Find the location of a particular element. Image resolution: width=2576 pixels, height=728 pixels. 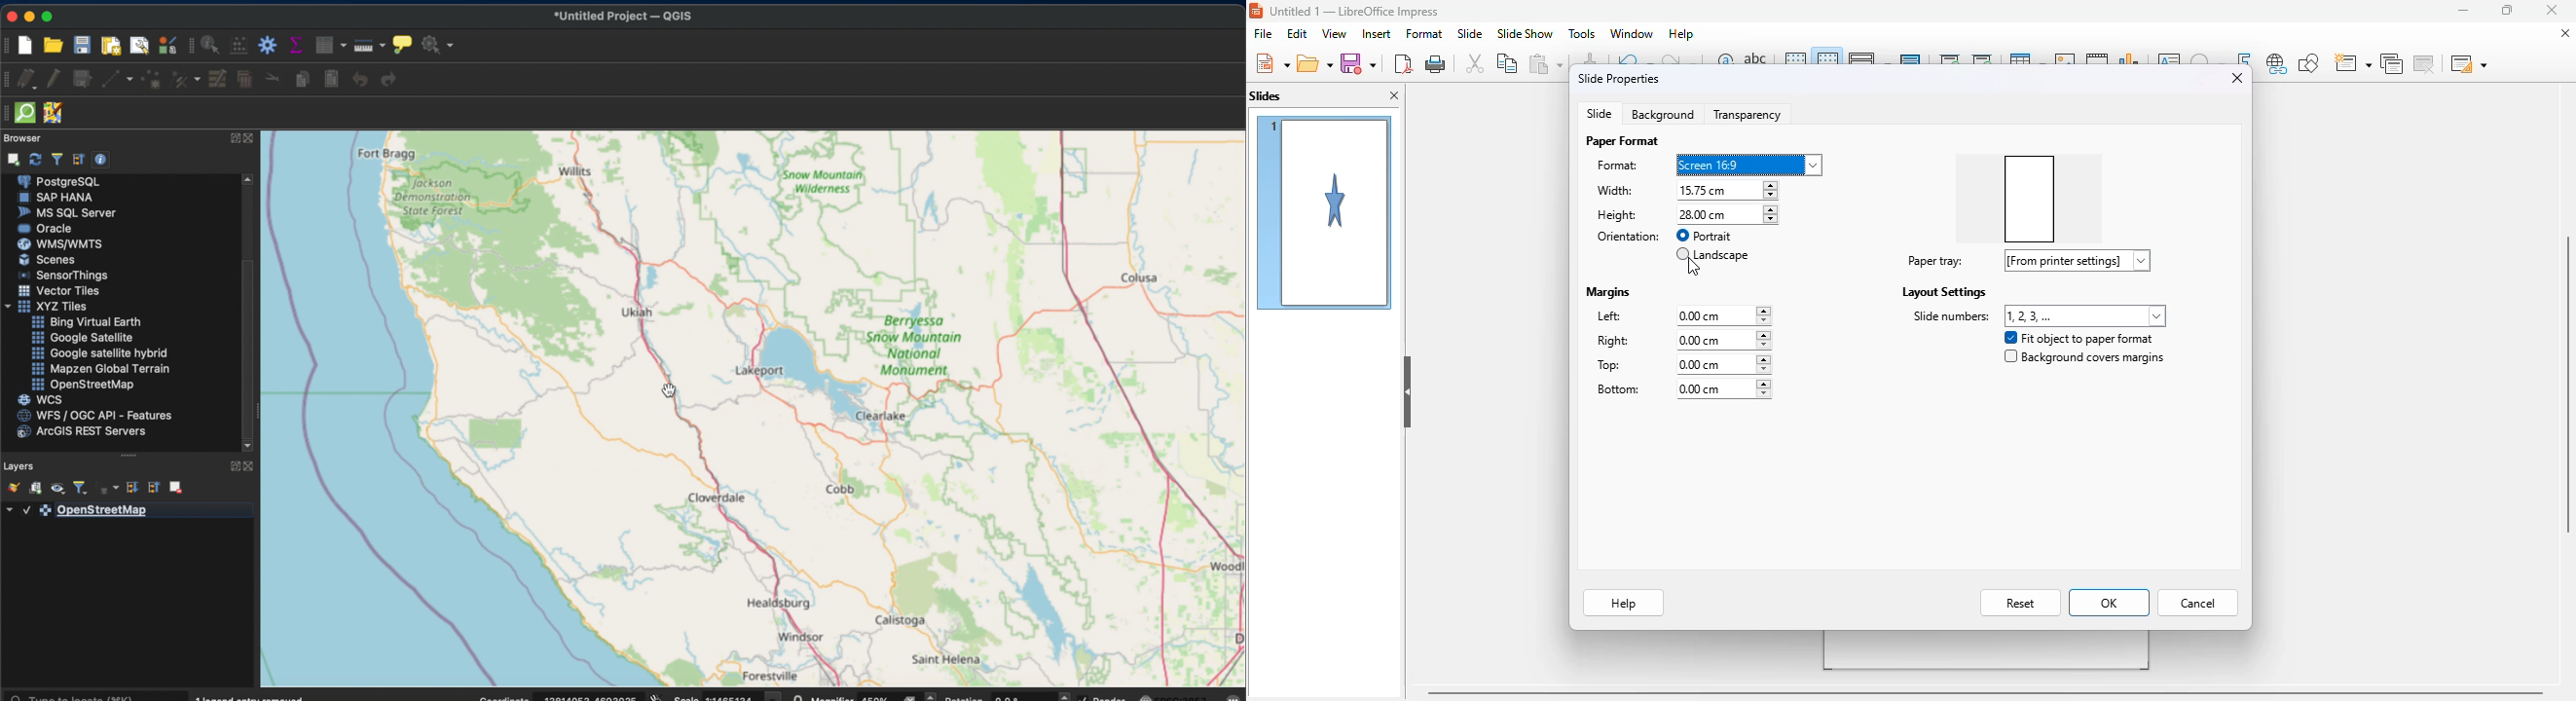

map is located at coordinates (760, 404).